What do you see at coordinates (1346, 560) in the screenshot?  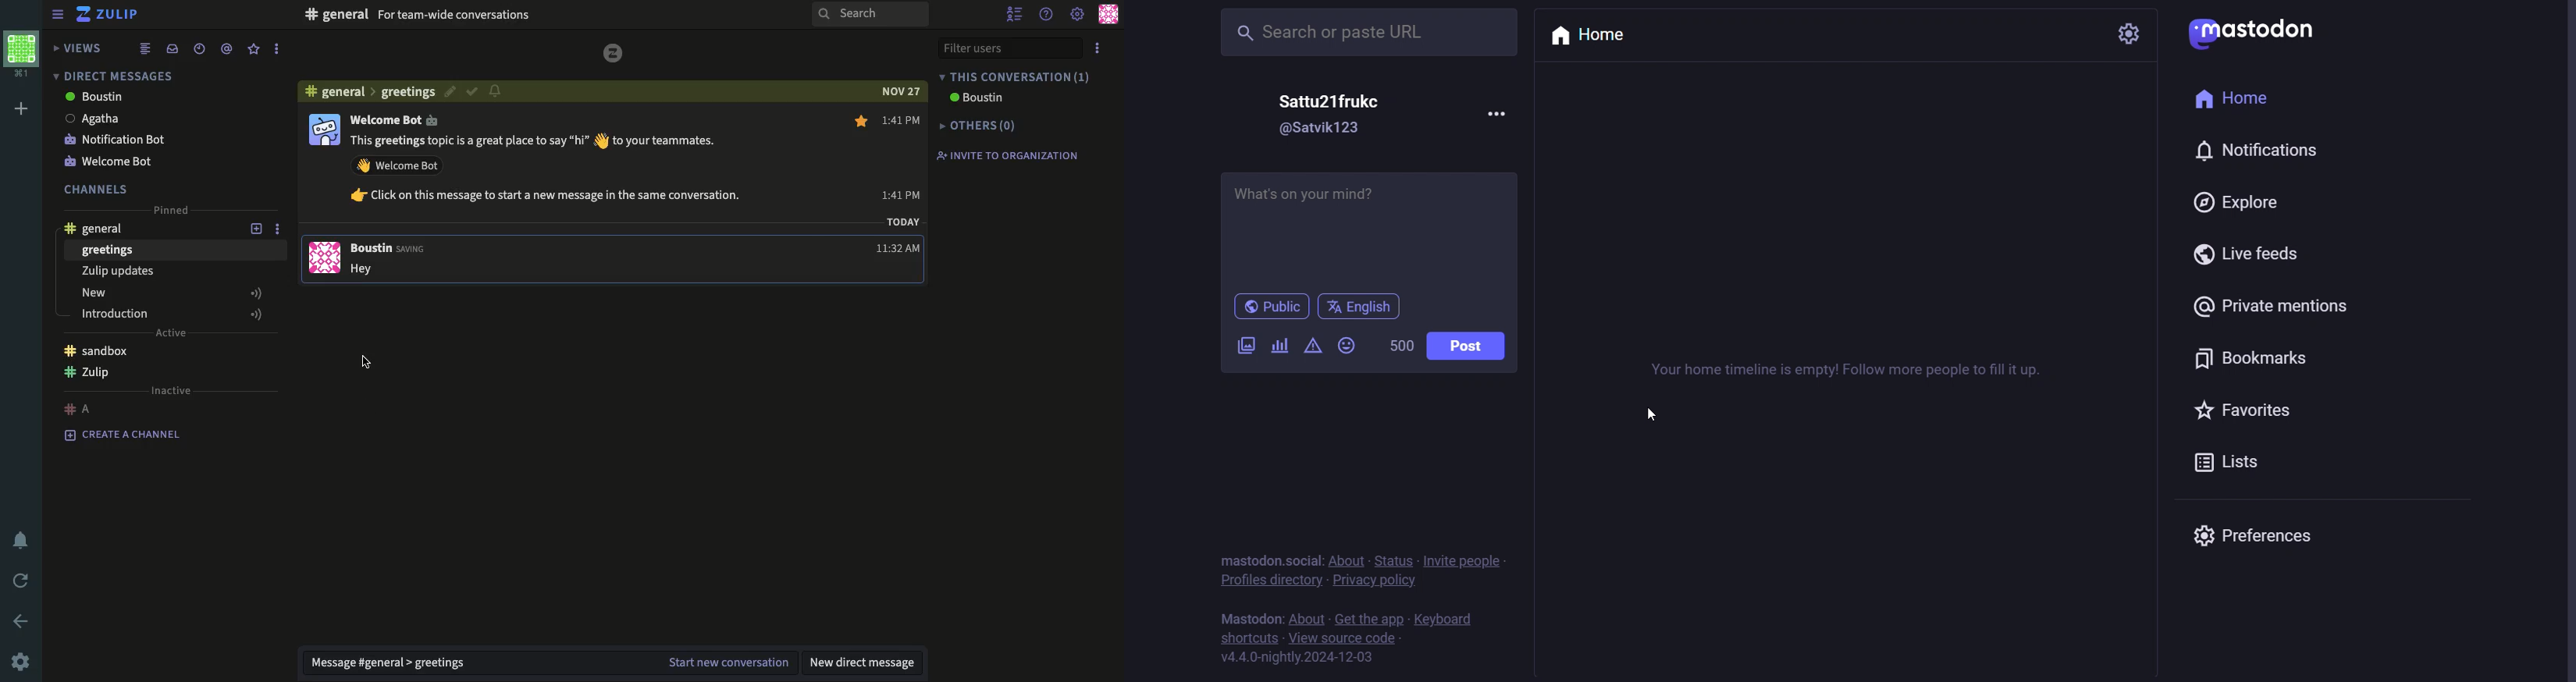 I see `about` at bounding box center [1346, 560].